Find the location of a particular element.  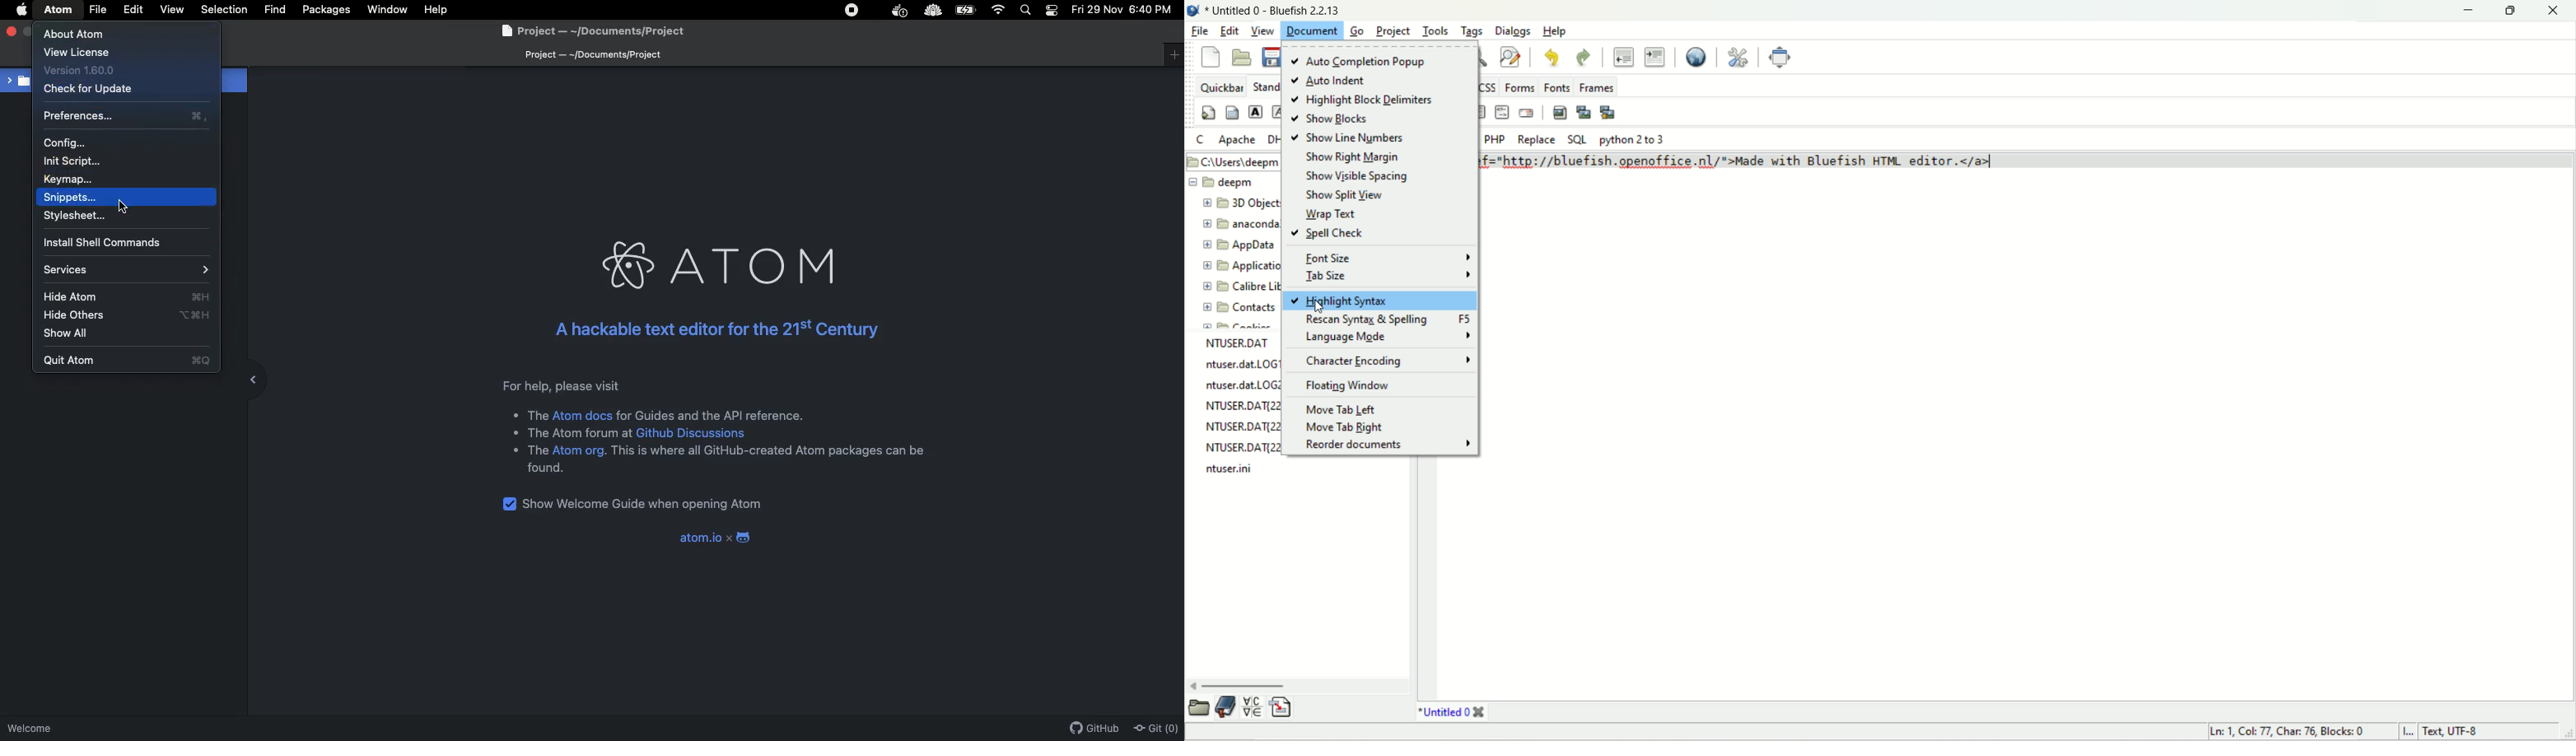

move tab right is located at coordinates (1341, 427).